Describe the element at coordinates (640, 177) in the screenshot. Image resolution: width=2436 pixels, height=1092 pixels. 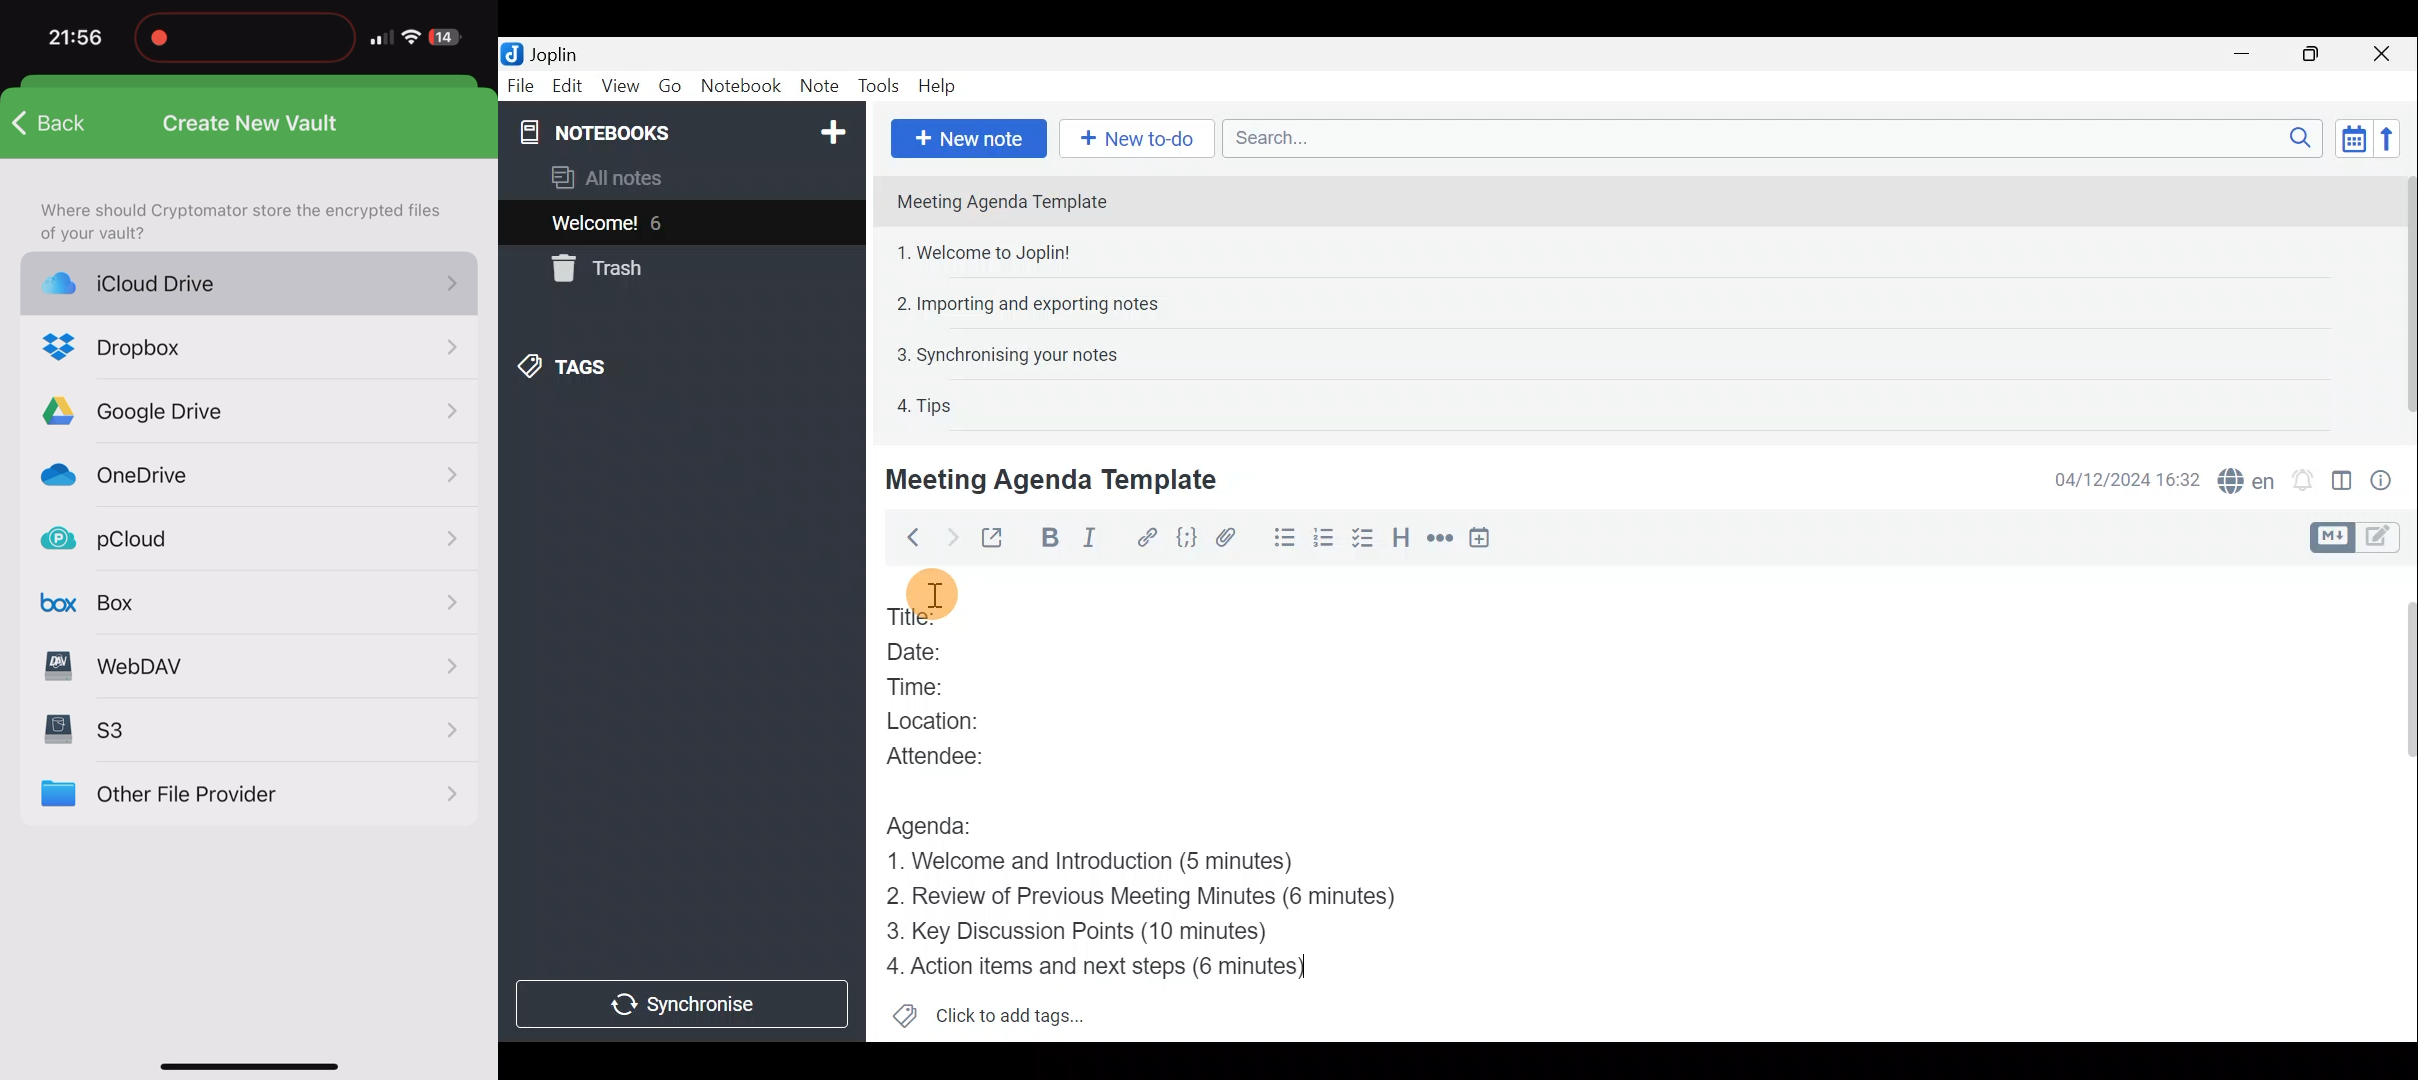
I see `All notes` at that location.